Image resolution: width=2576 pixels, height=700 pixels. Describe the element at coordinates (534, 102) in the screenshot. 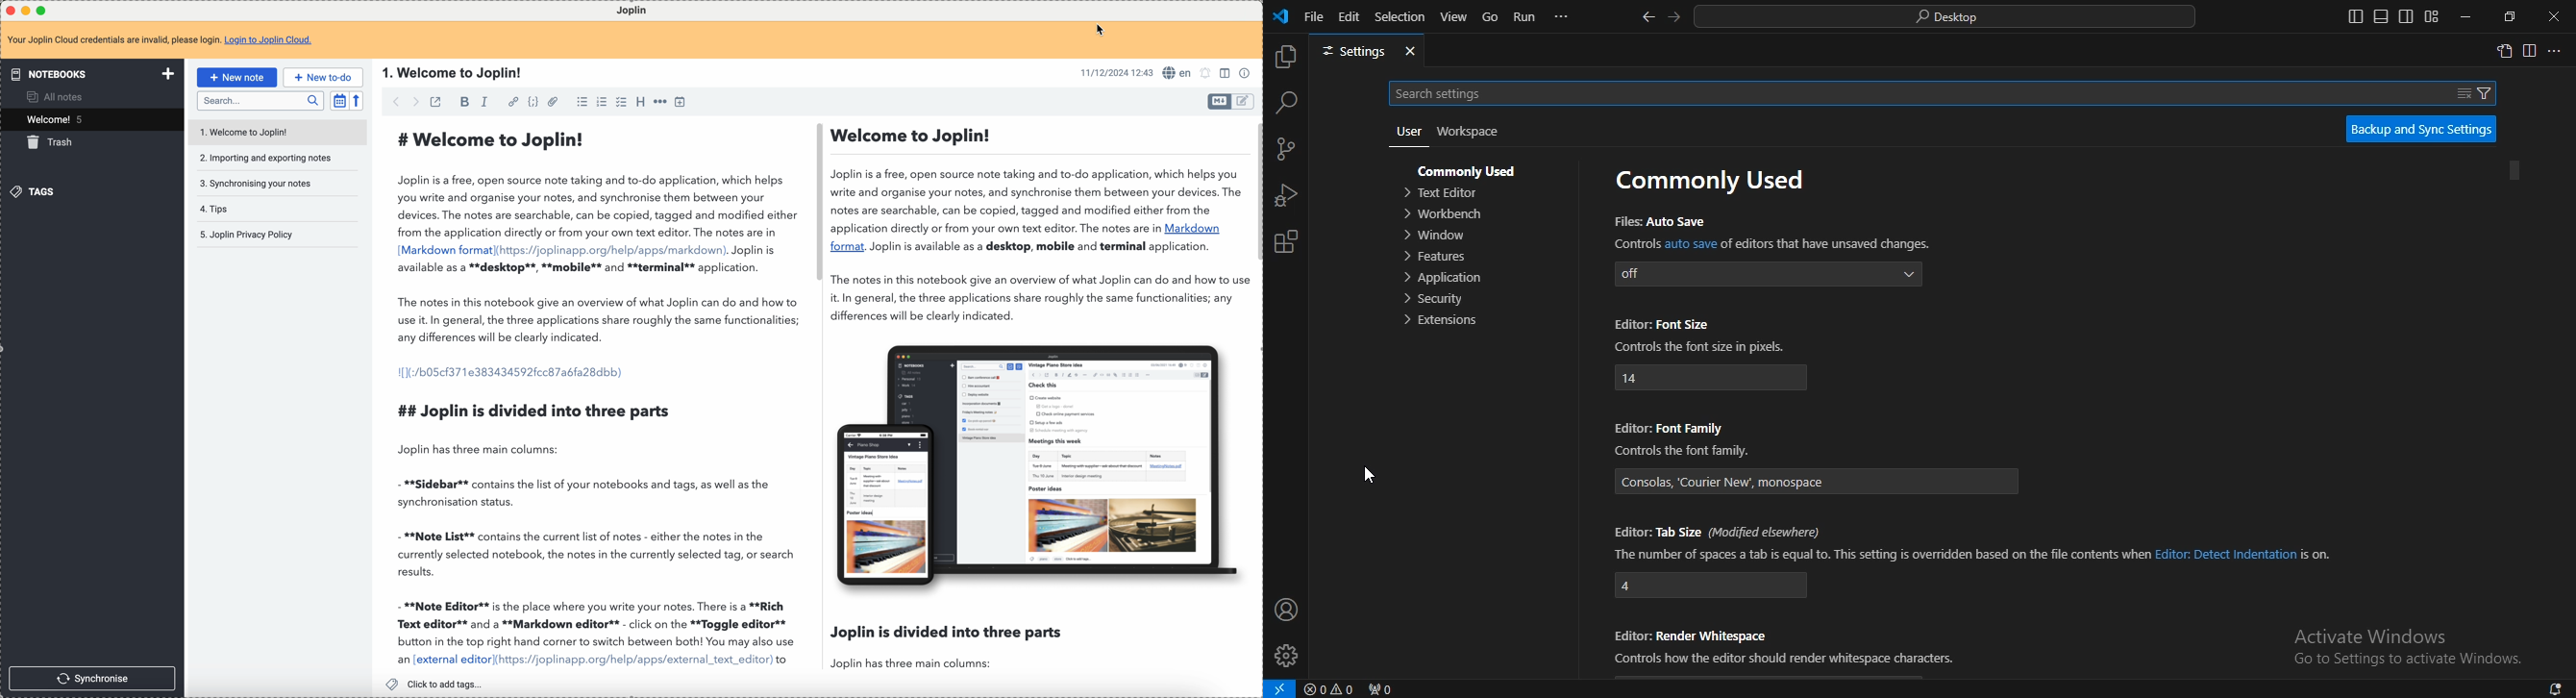

I see `code` at that location.